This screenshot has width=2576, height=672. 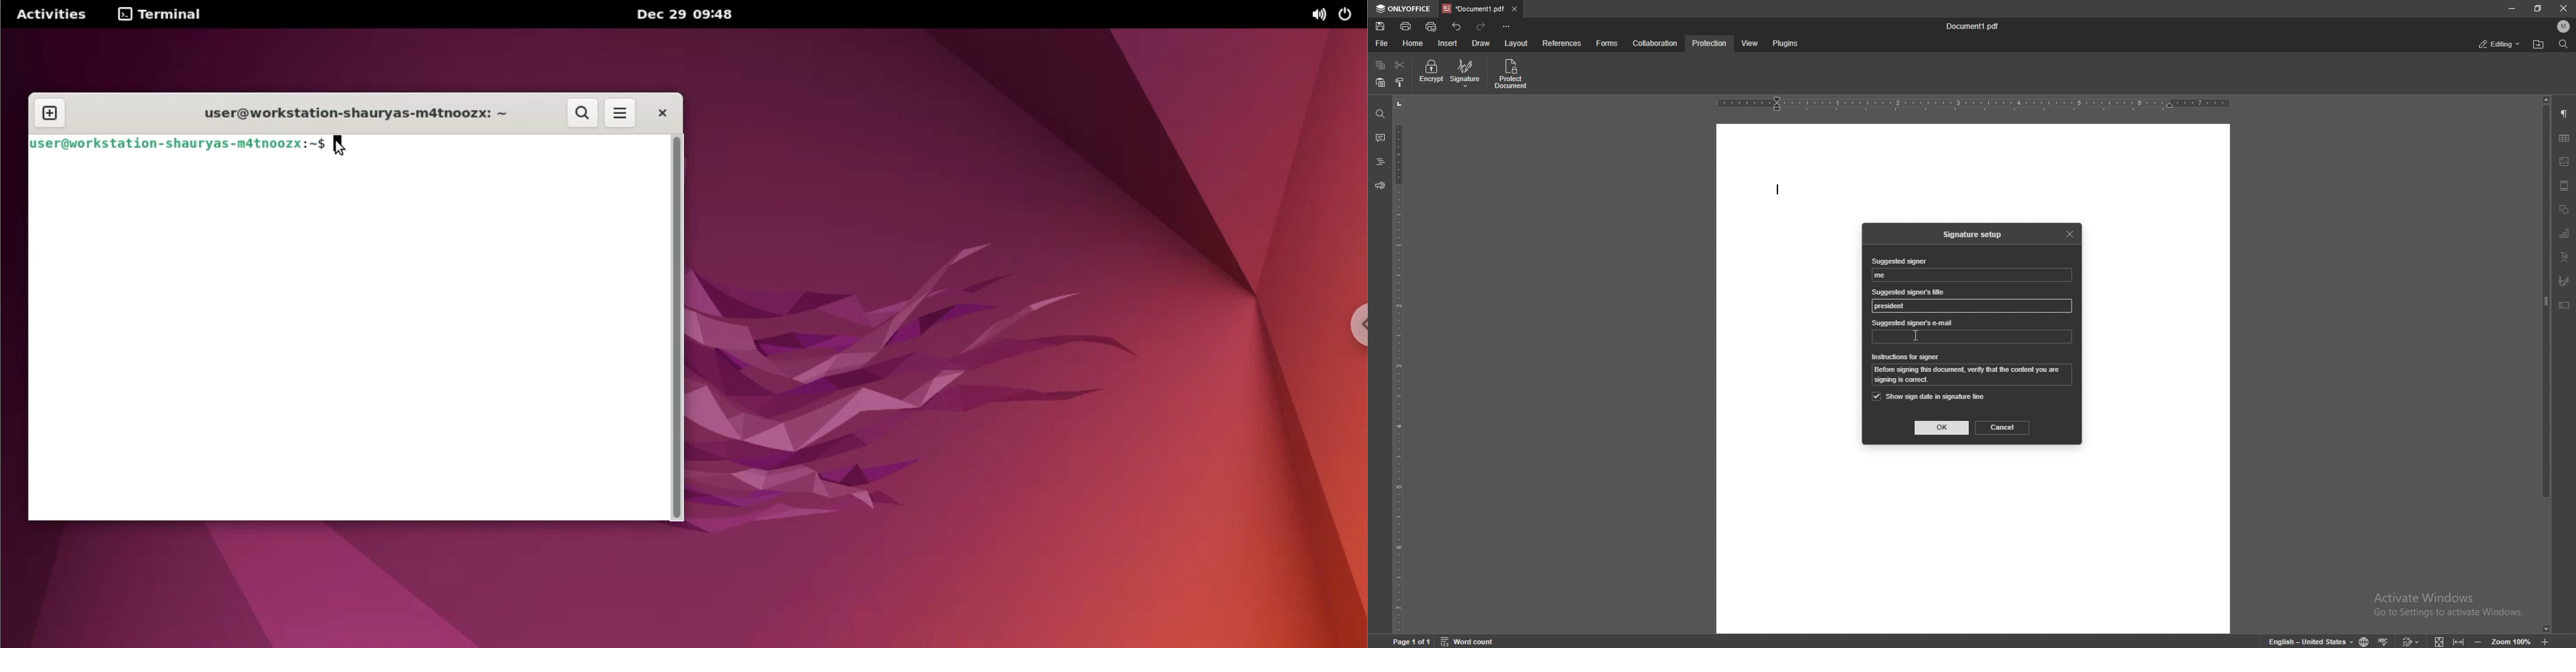 What do you see at coordinates (1379, 186) in the screenshot?
I see `feedback` at bounding box center [1379, 186].